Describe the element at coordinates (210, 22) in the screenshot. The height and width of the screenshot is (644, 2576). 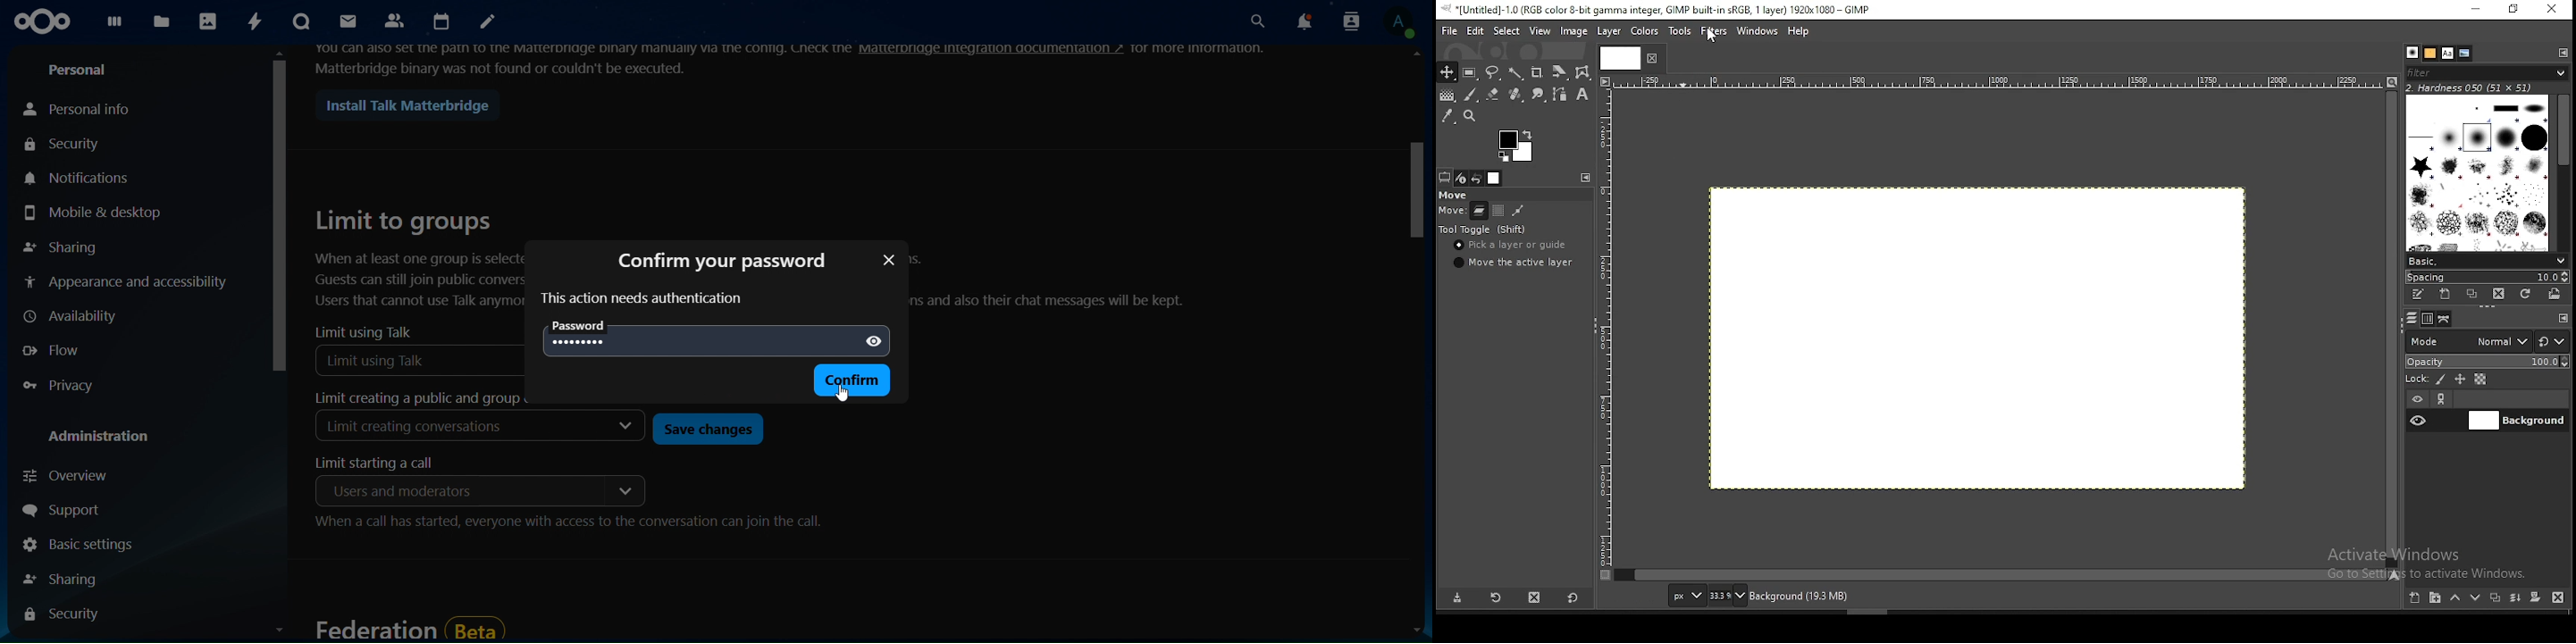
I see `photos` at that location.